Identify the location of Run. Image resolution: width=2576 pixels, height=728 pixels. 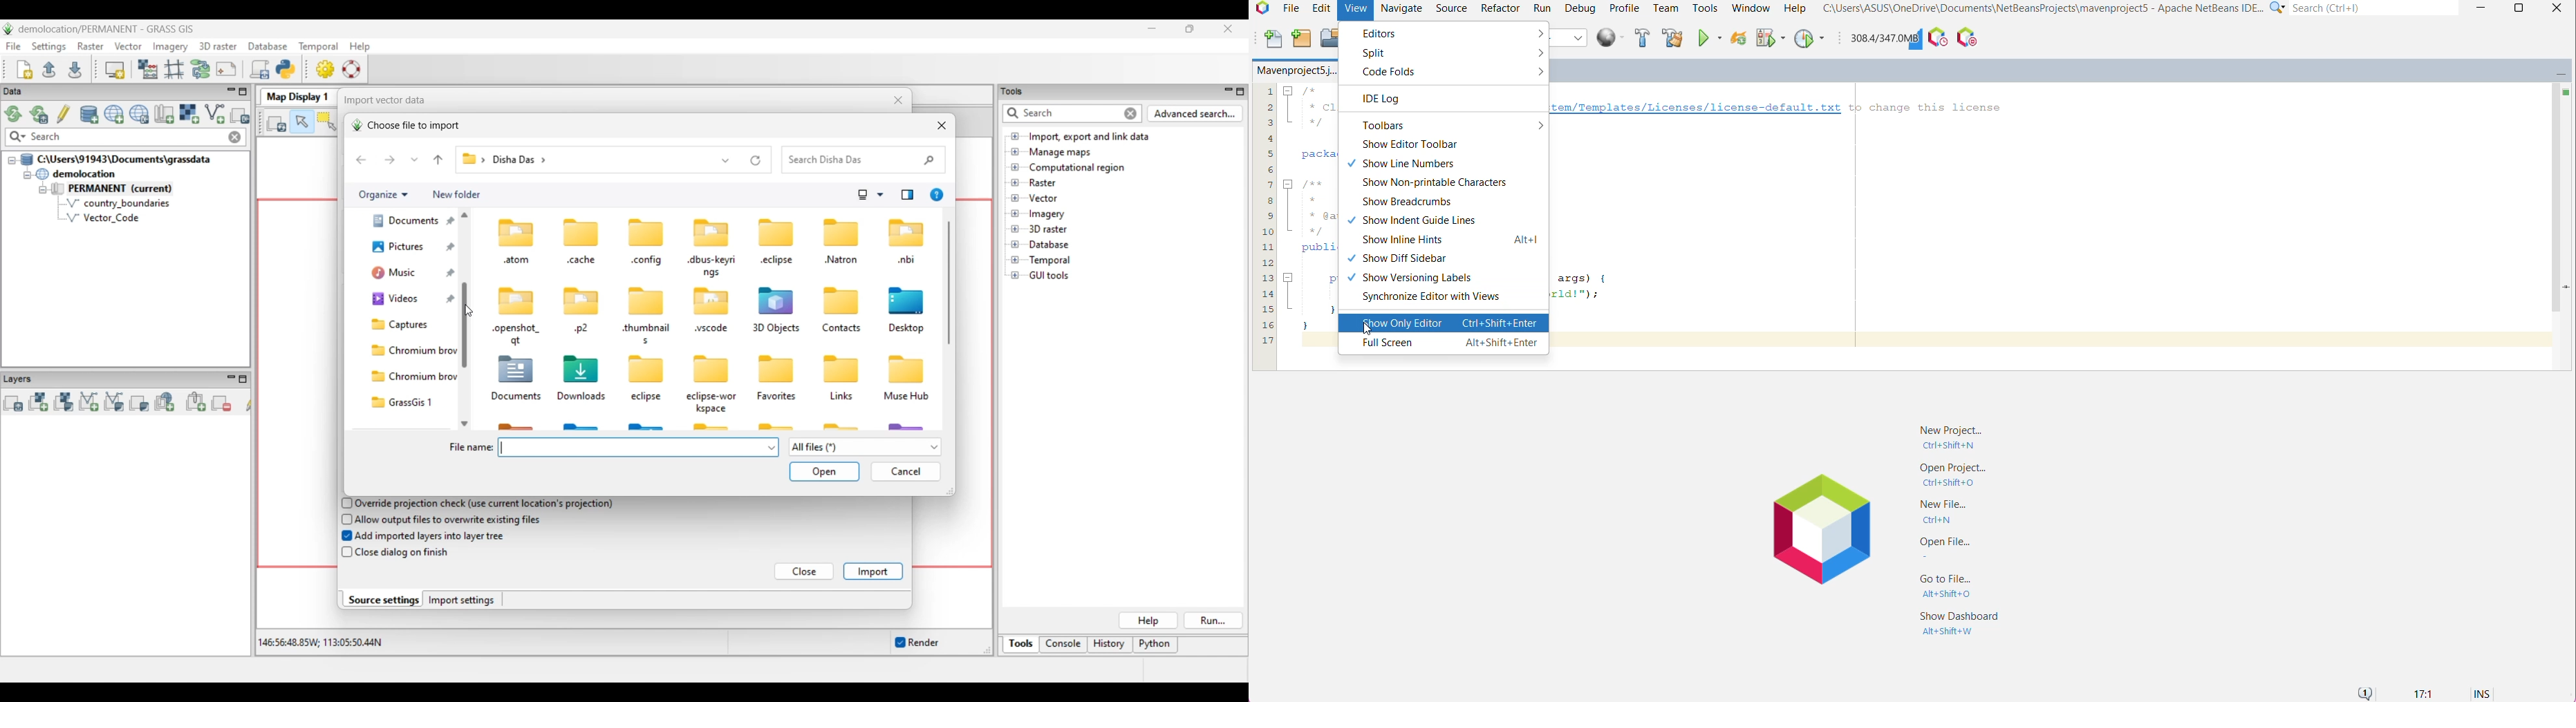
(1542, 8).